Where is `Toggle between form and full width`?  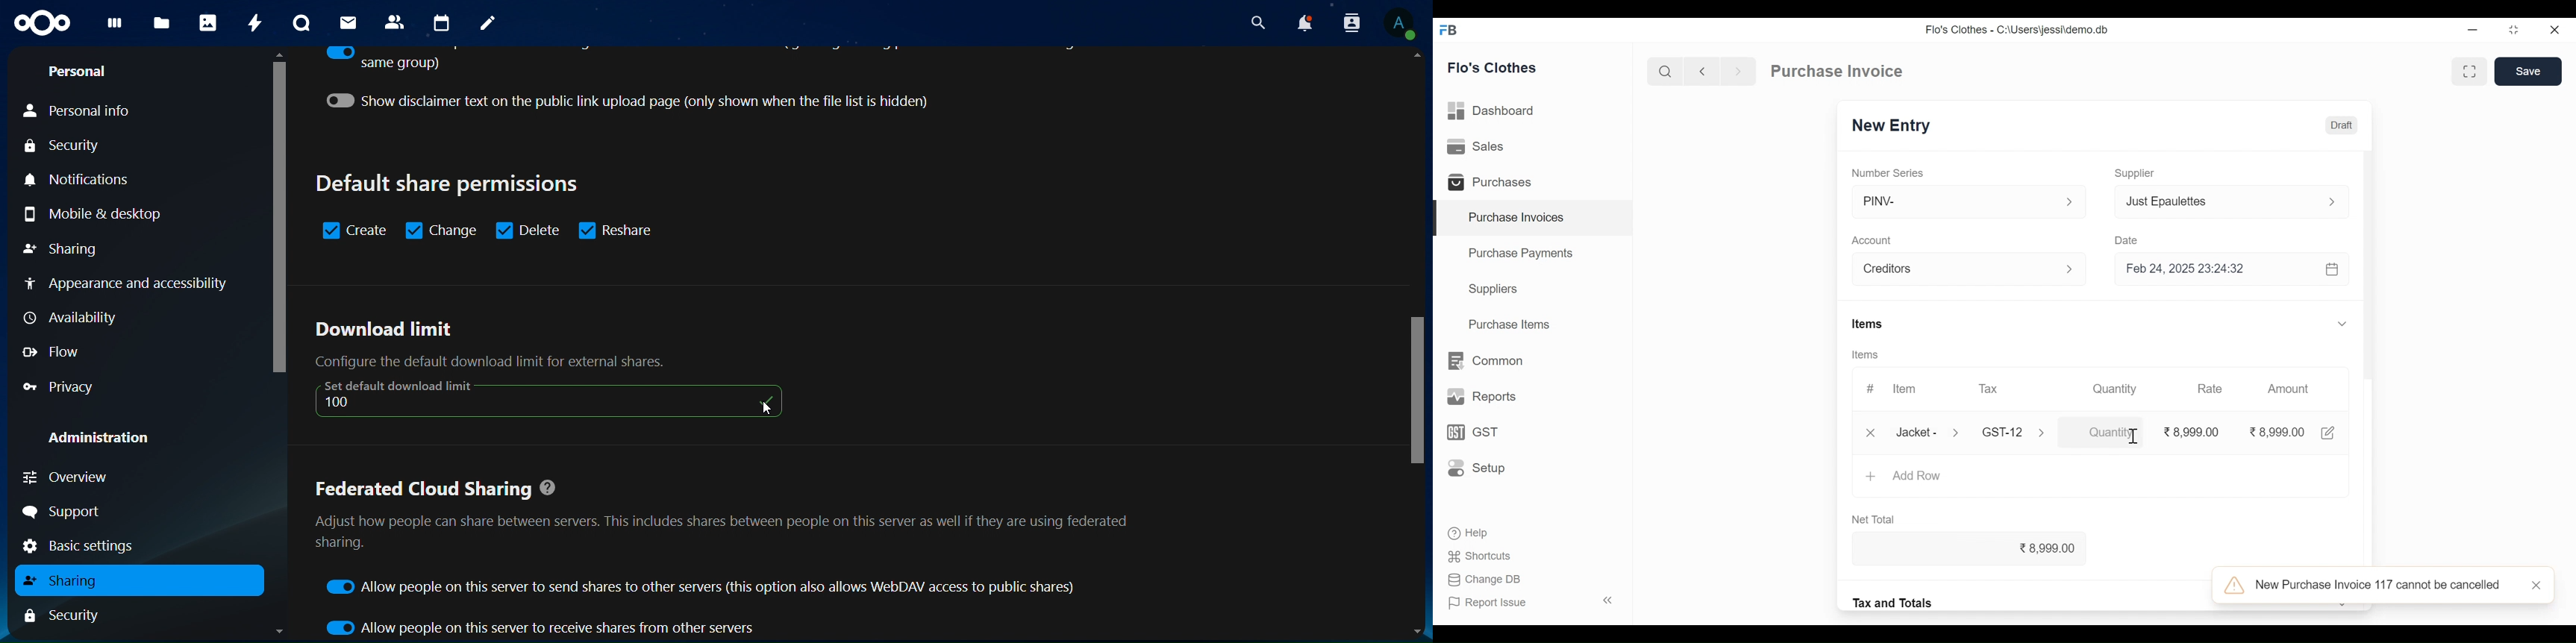
Toggle between form and full width is located at coordinates (2467, 73).